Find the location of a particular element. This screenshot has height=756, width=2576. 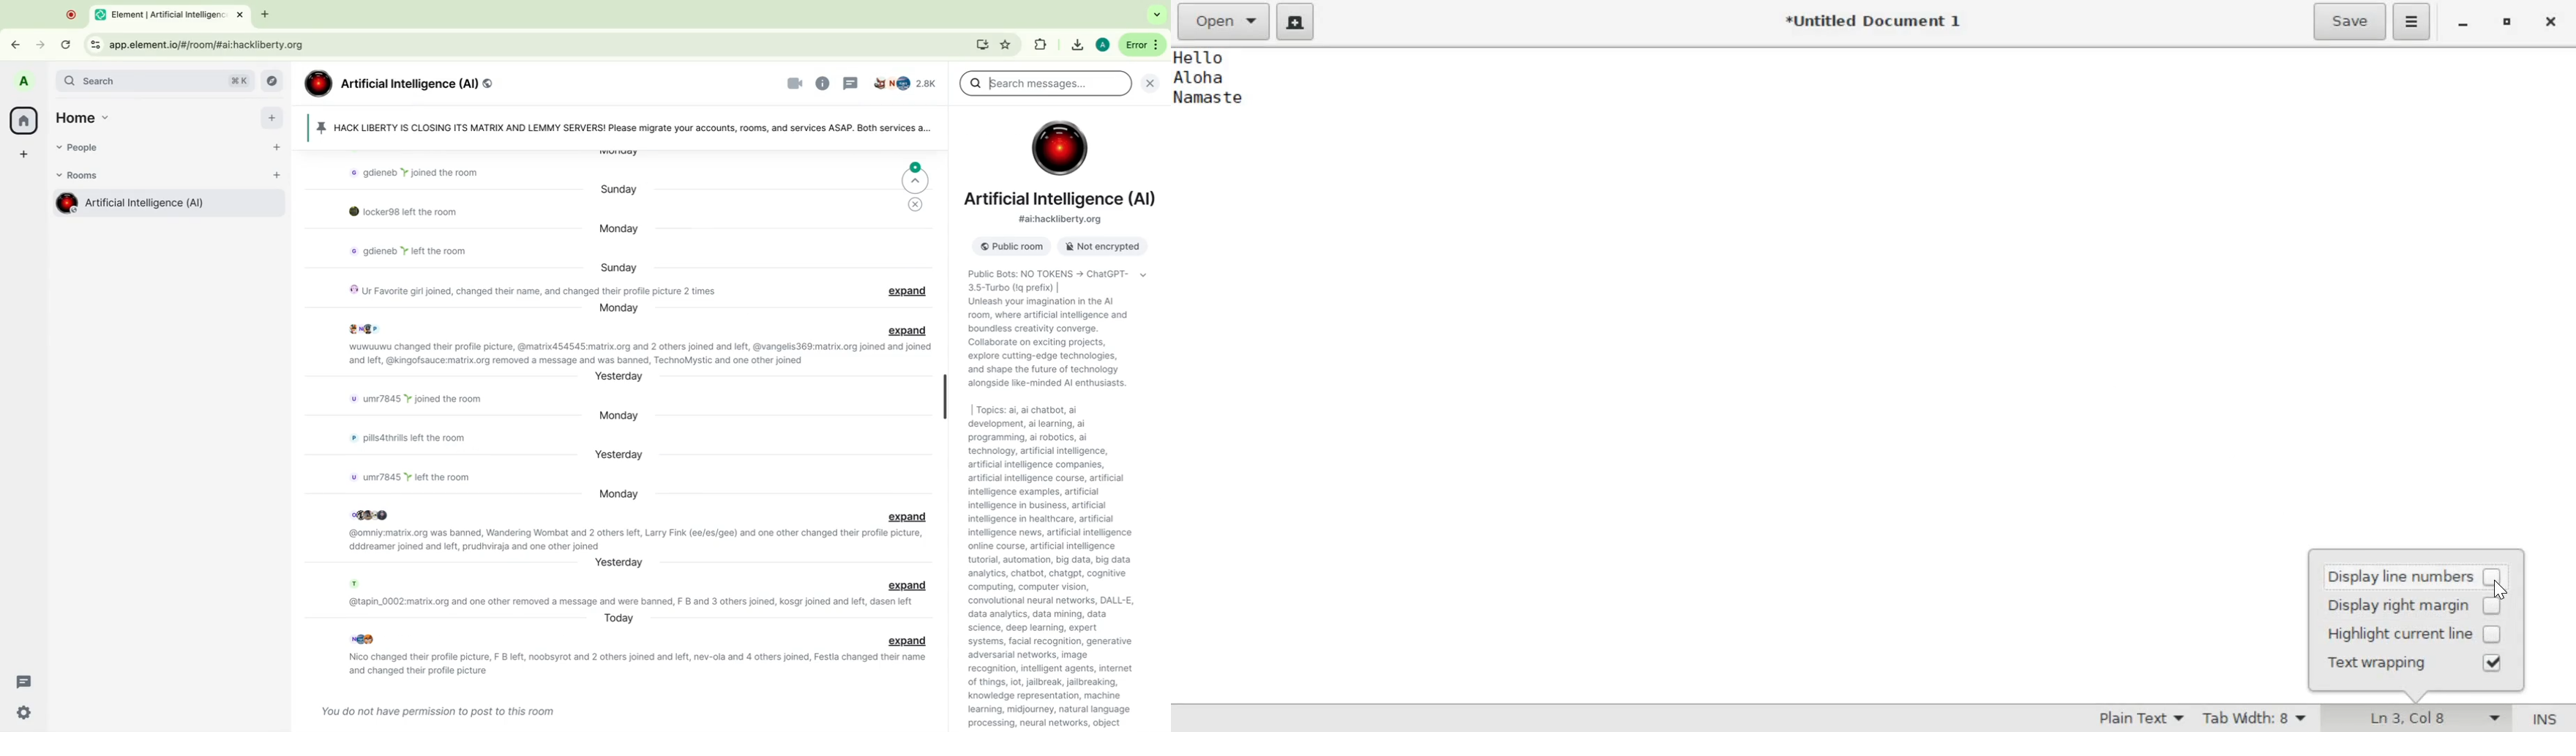

back is located at coordinates (20, 41).